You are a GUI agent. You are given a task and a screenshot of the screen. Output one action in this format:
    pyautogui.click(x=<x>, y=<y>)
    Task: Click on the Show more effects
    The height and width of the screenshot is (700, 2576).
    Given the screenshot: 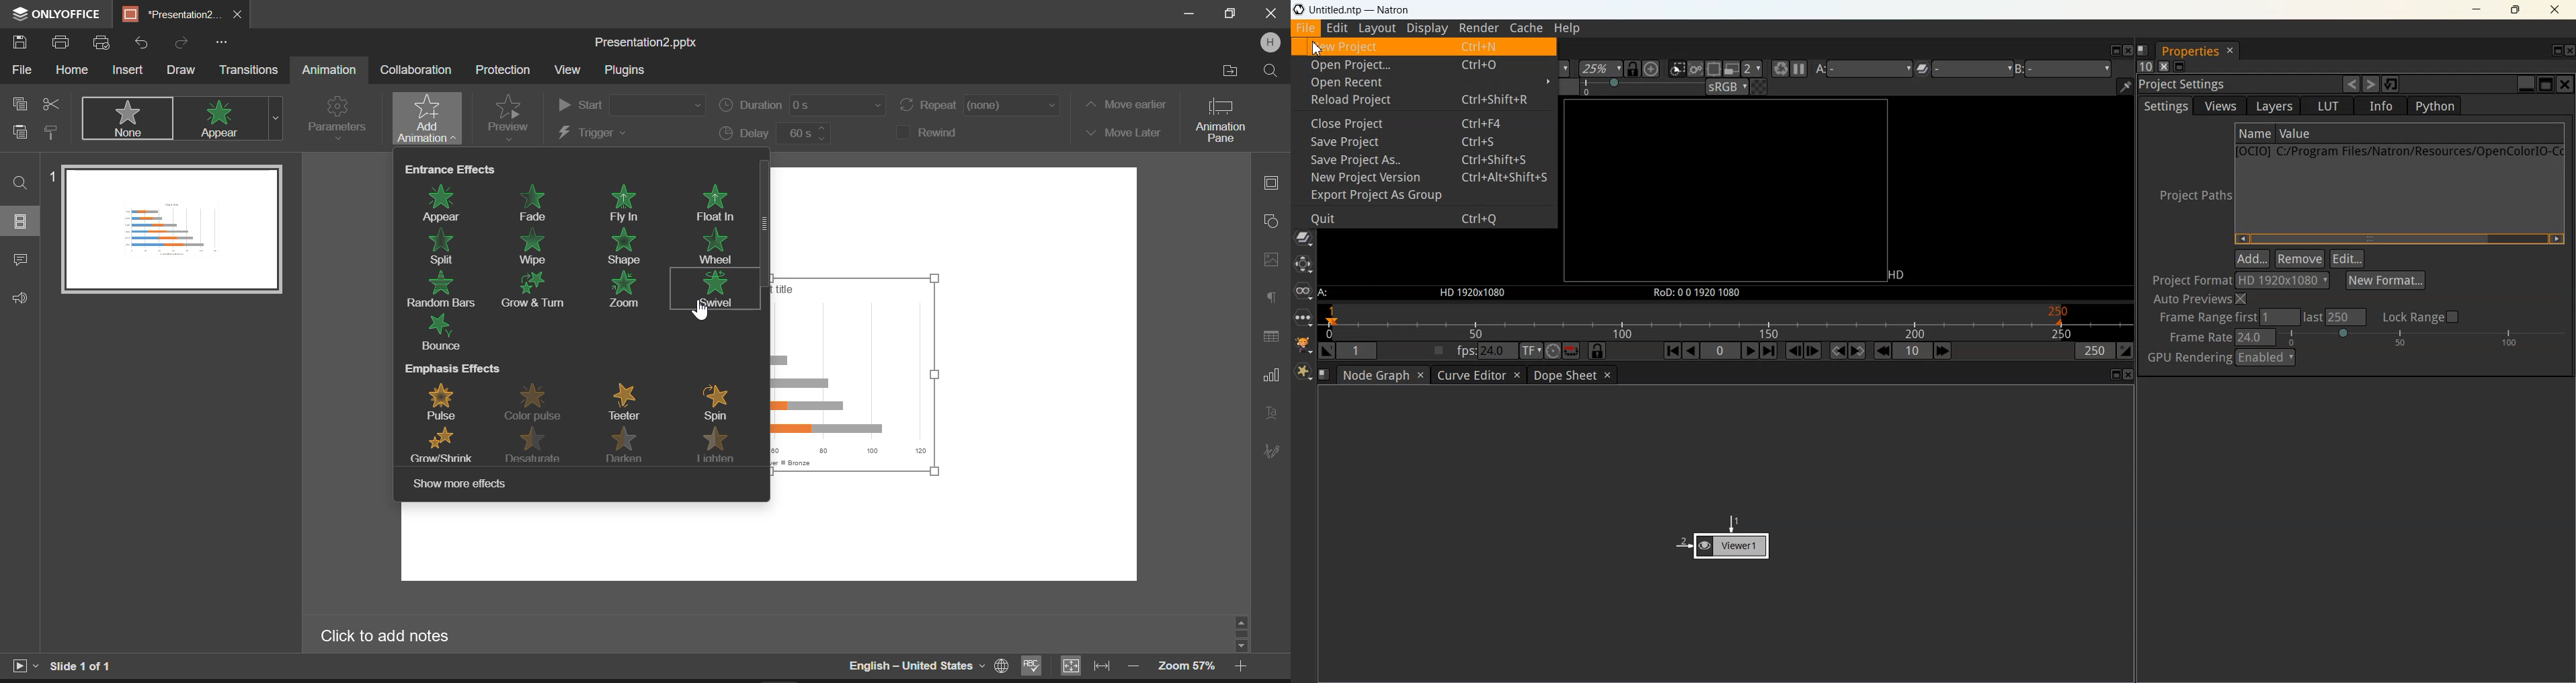 What is the action you would take?
    pyautogui.click(x=463, y=485)
    